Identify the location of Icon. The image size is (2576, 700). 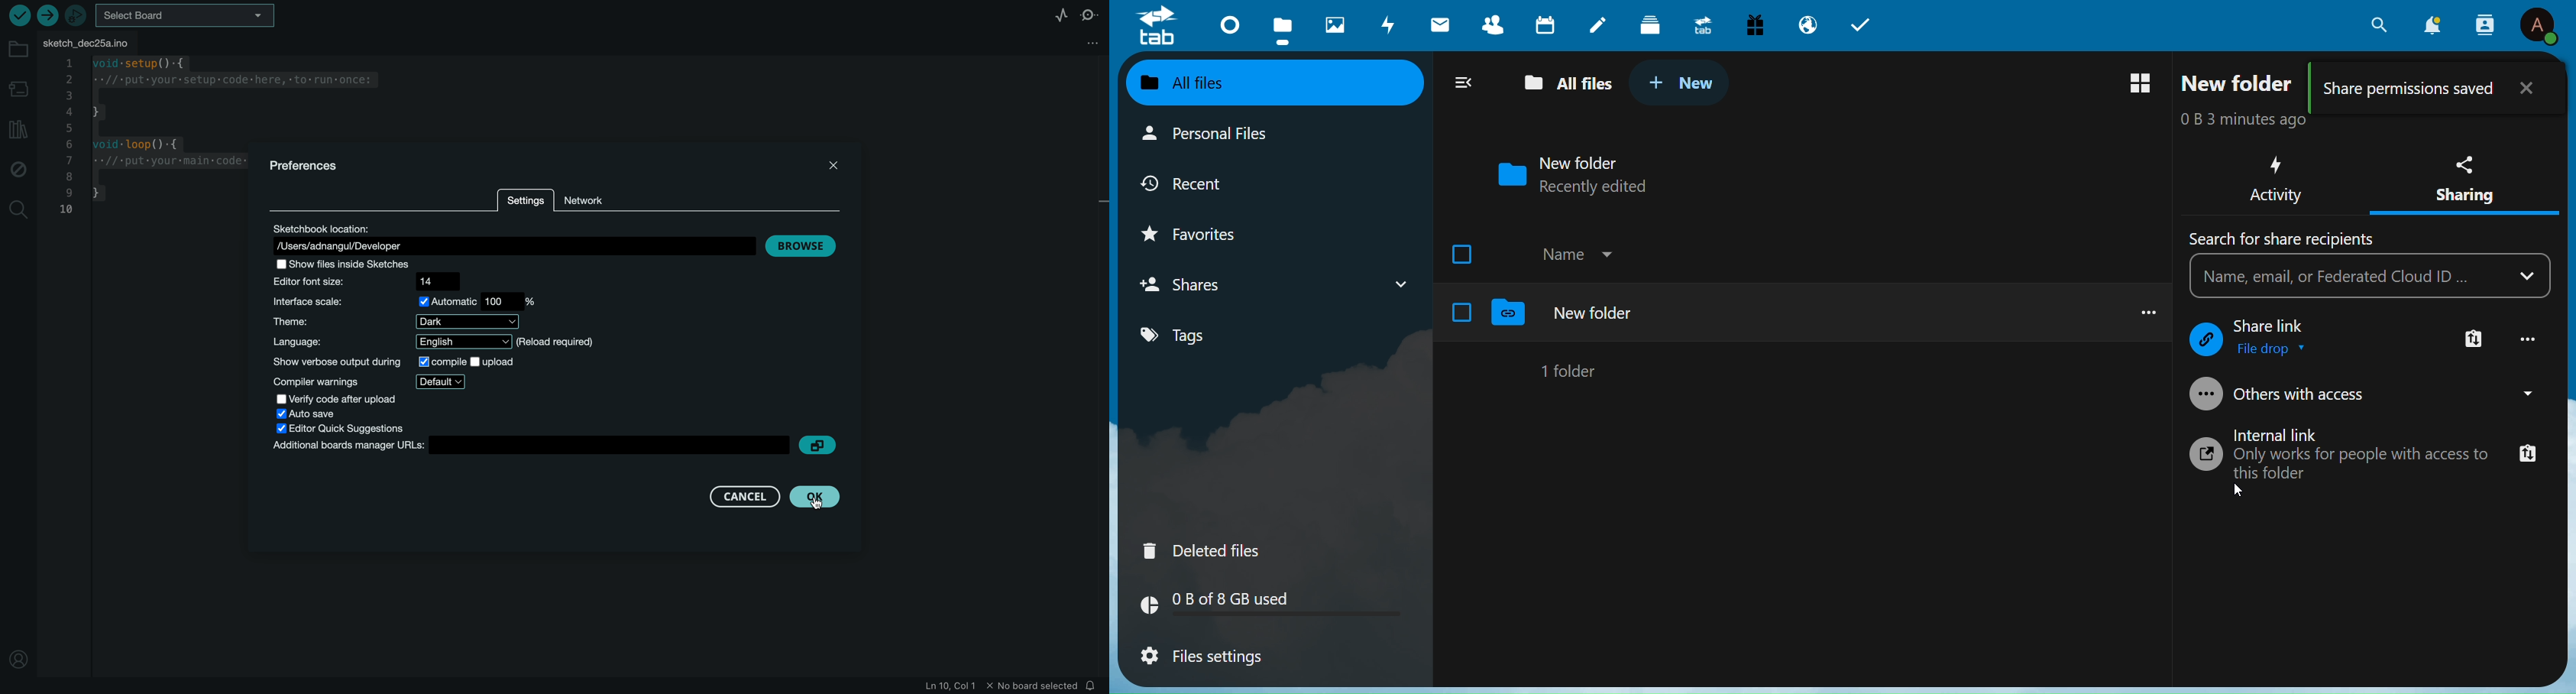
(2202, 395).